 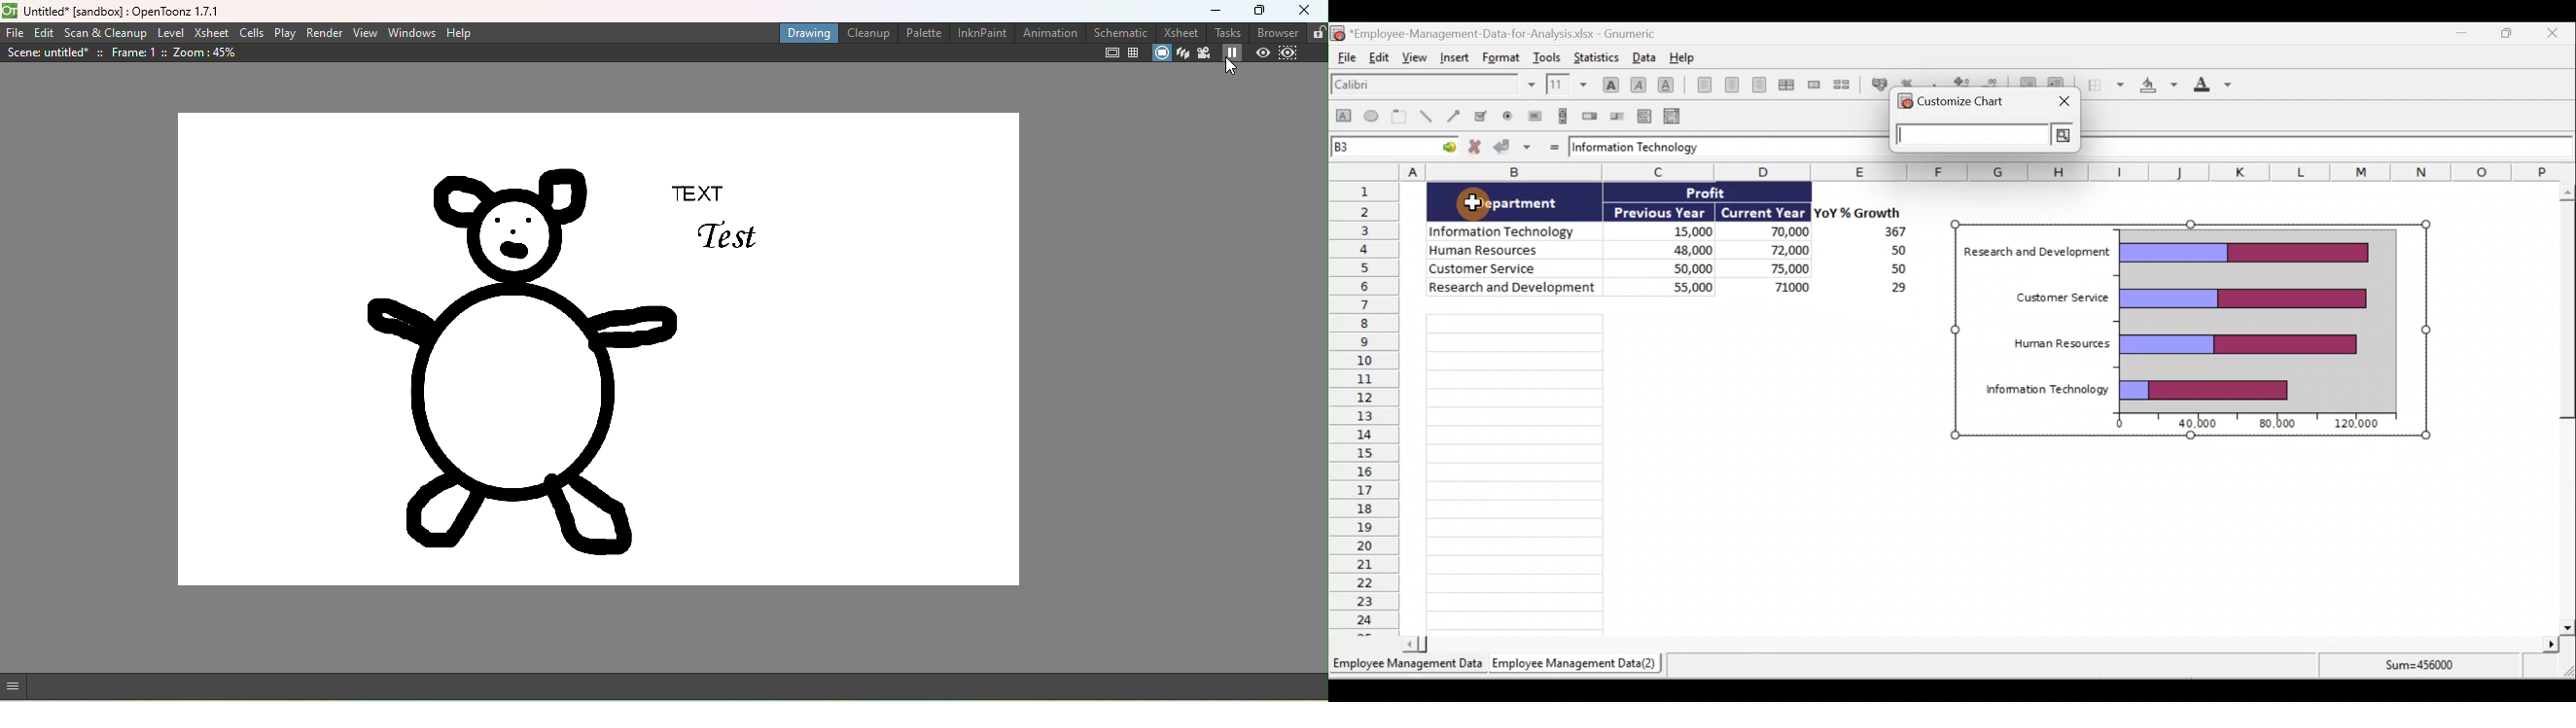 What do you see at coordinates (1982, 645) in the screenshot?
I see `Scroll bar` at bounding box center [1982, 645].